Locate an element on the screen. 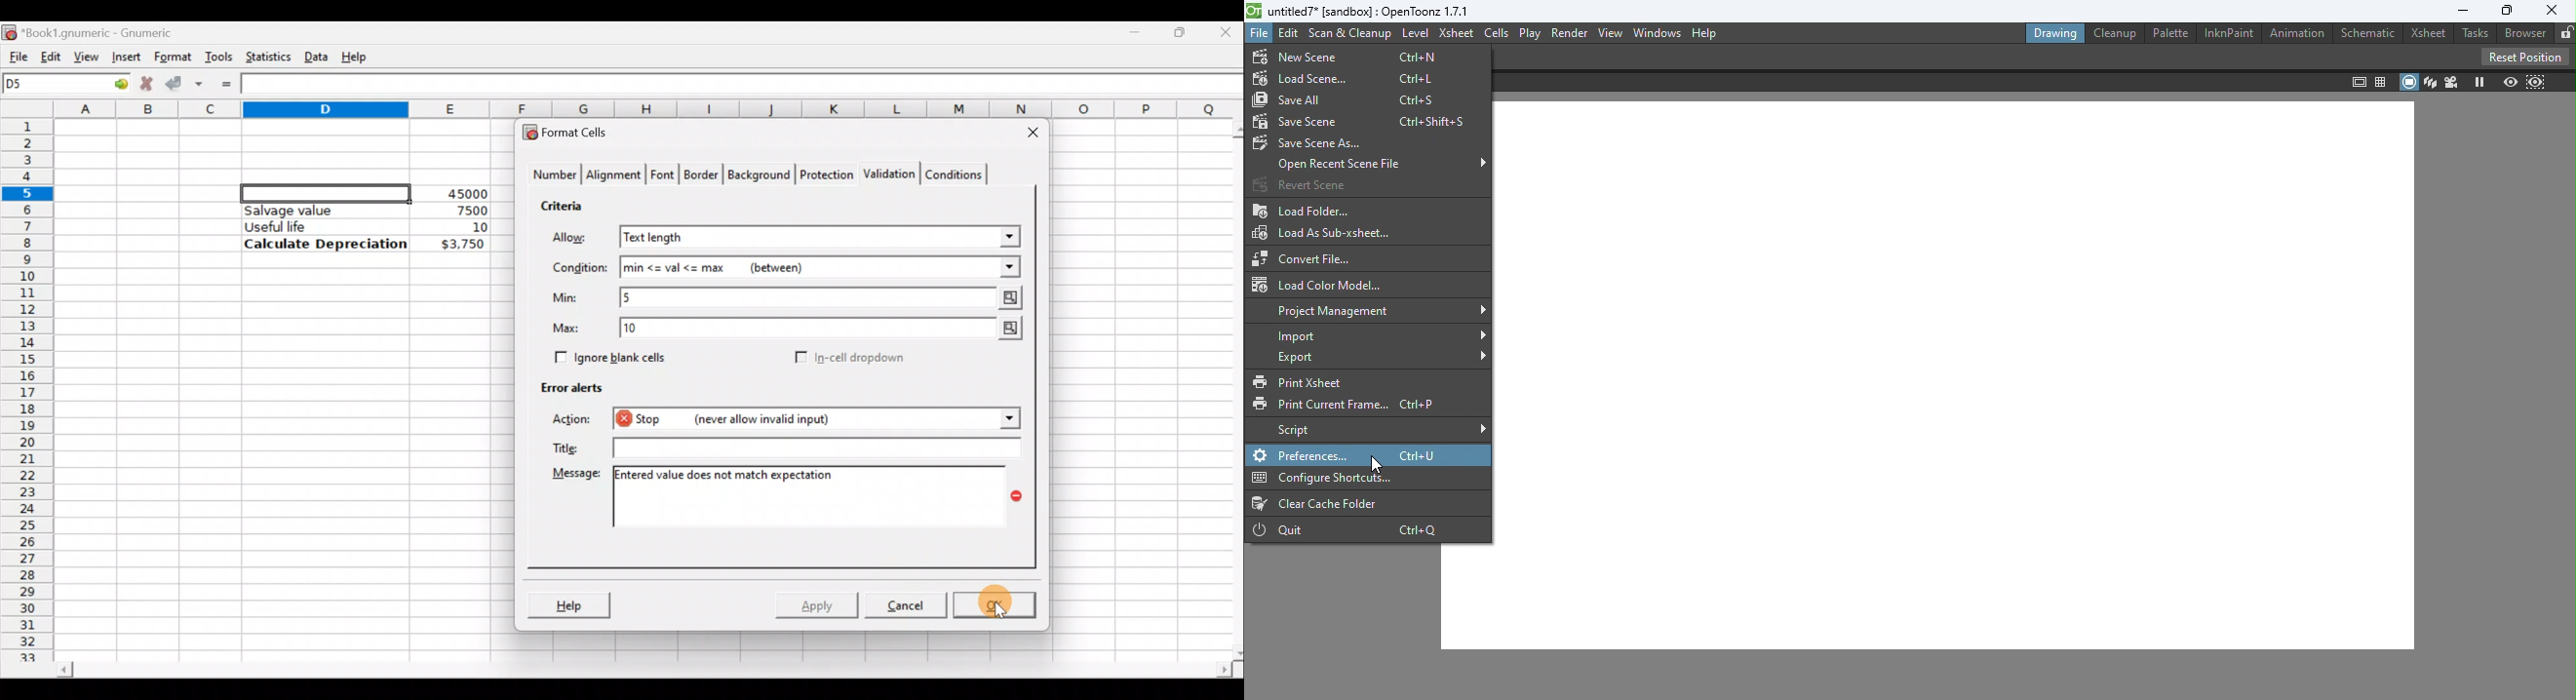  Protection is located at coordinates (823, 173).